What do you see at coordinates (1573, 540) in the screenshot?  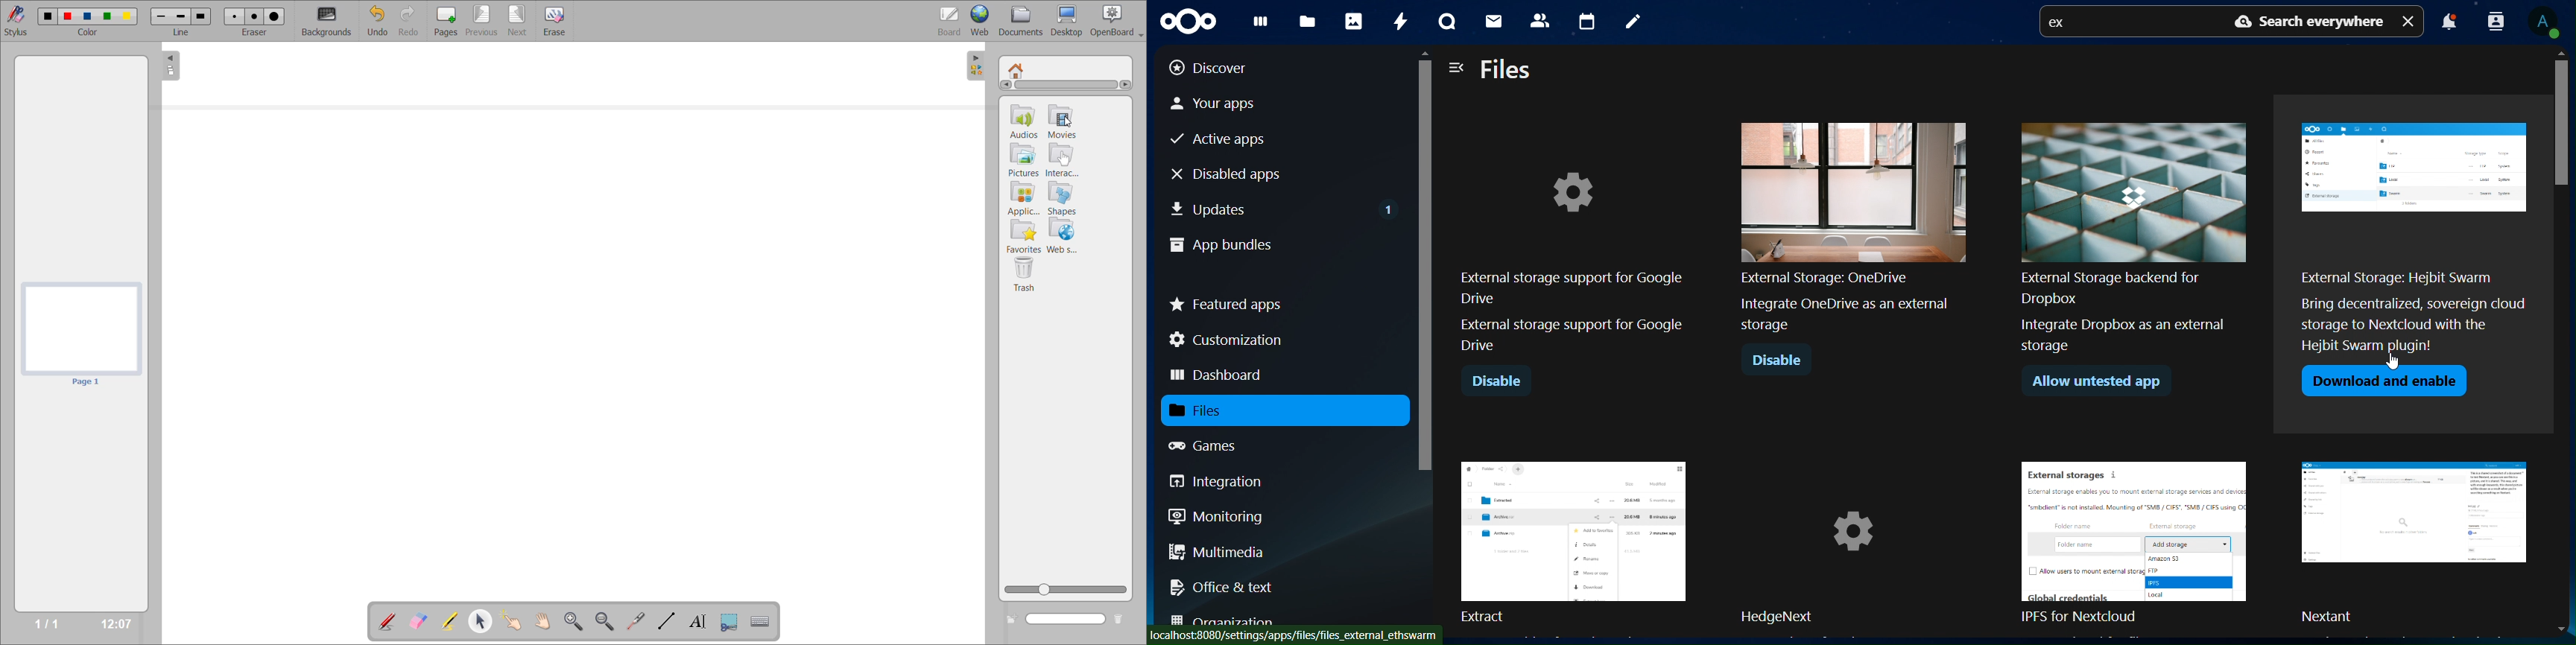 I see `extract` at bounding box center [1573, 540].